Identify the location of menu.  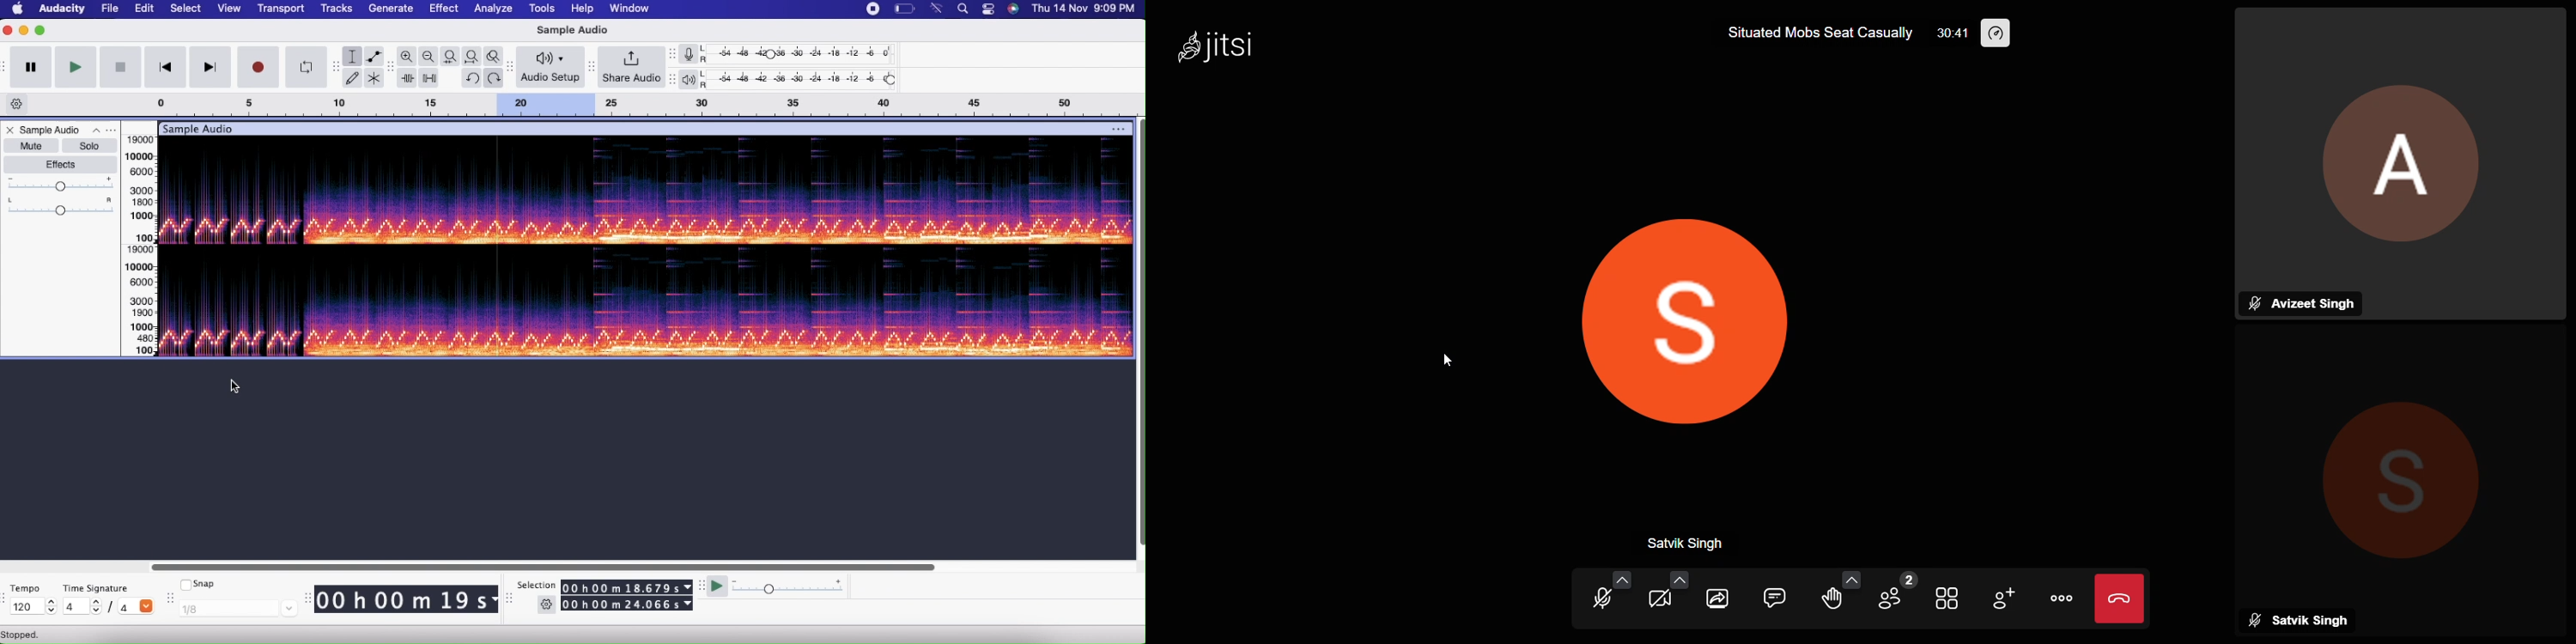
(870, 9).